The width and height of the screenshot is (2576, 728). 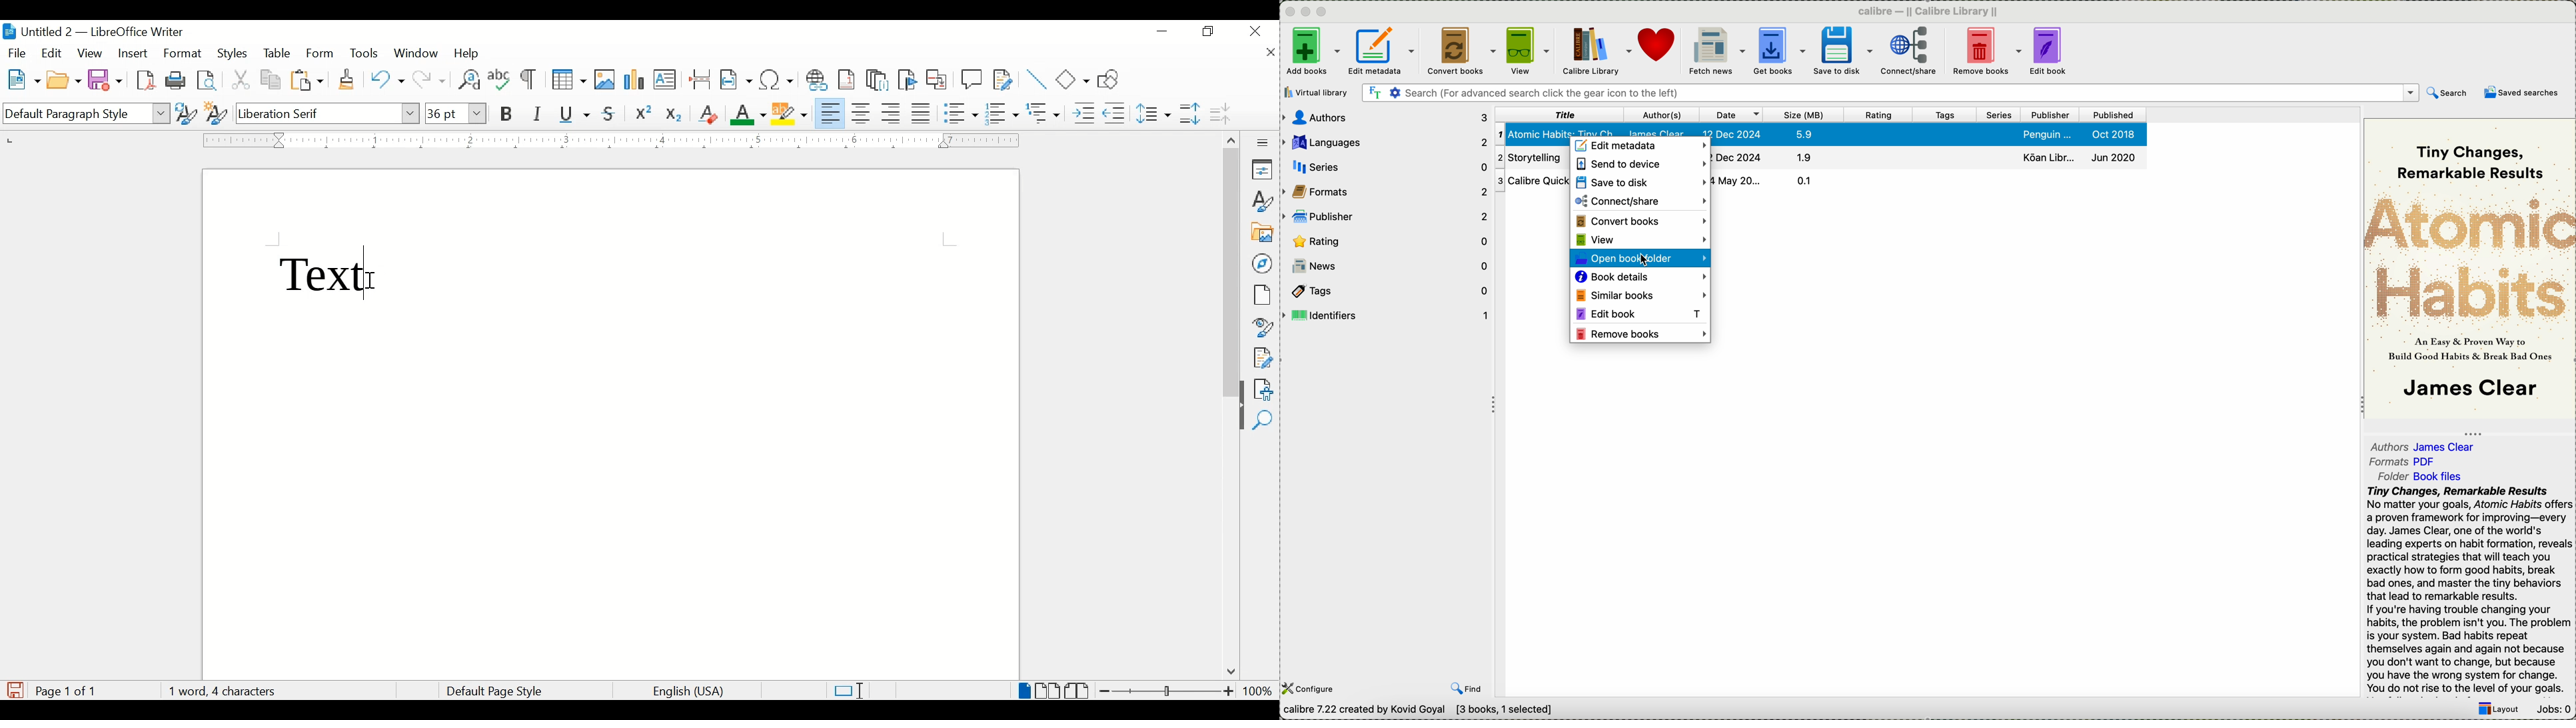 What do you see at coordinates (1384, 53) in the screenshot?
I see `edit metadata` at bounding box center [1384, 53].